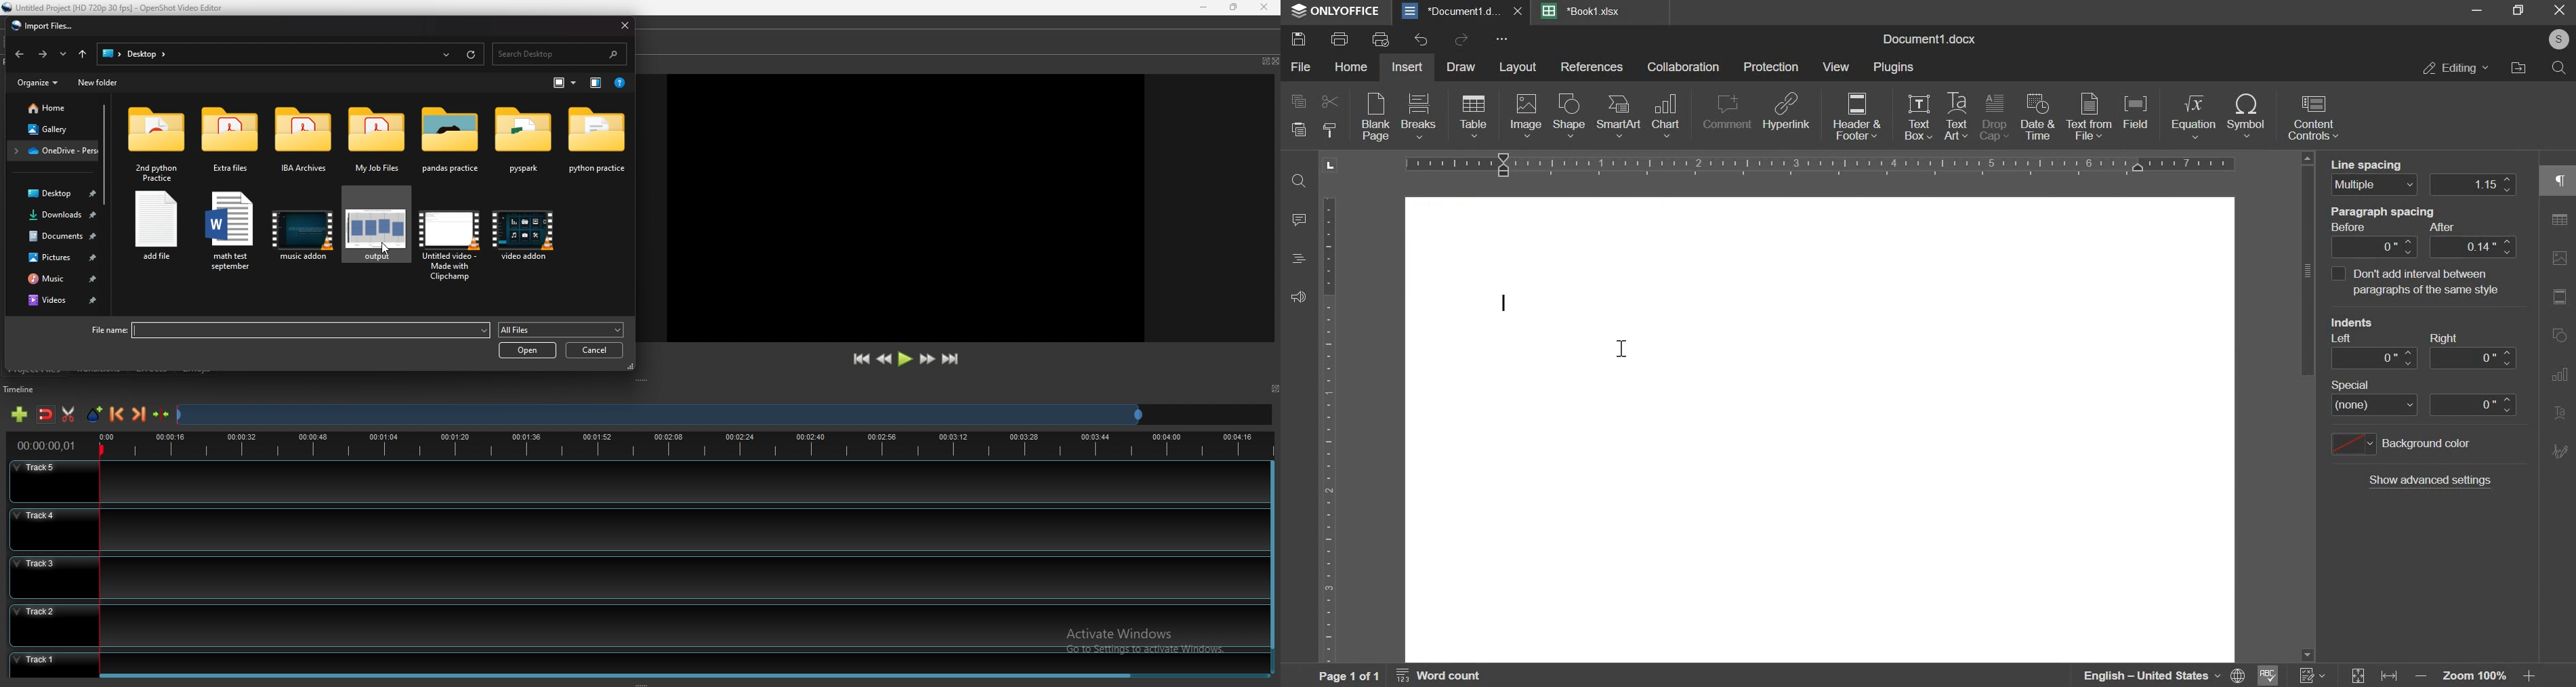 The width and height of the screenshot is (2576, 700). I want to click on file name, so click(117, 7).